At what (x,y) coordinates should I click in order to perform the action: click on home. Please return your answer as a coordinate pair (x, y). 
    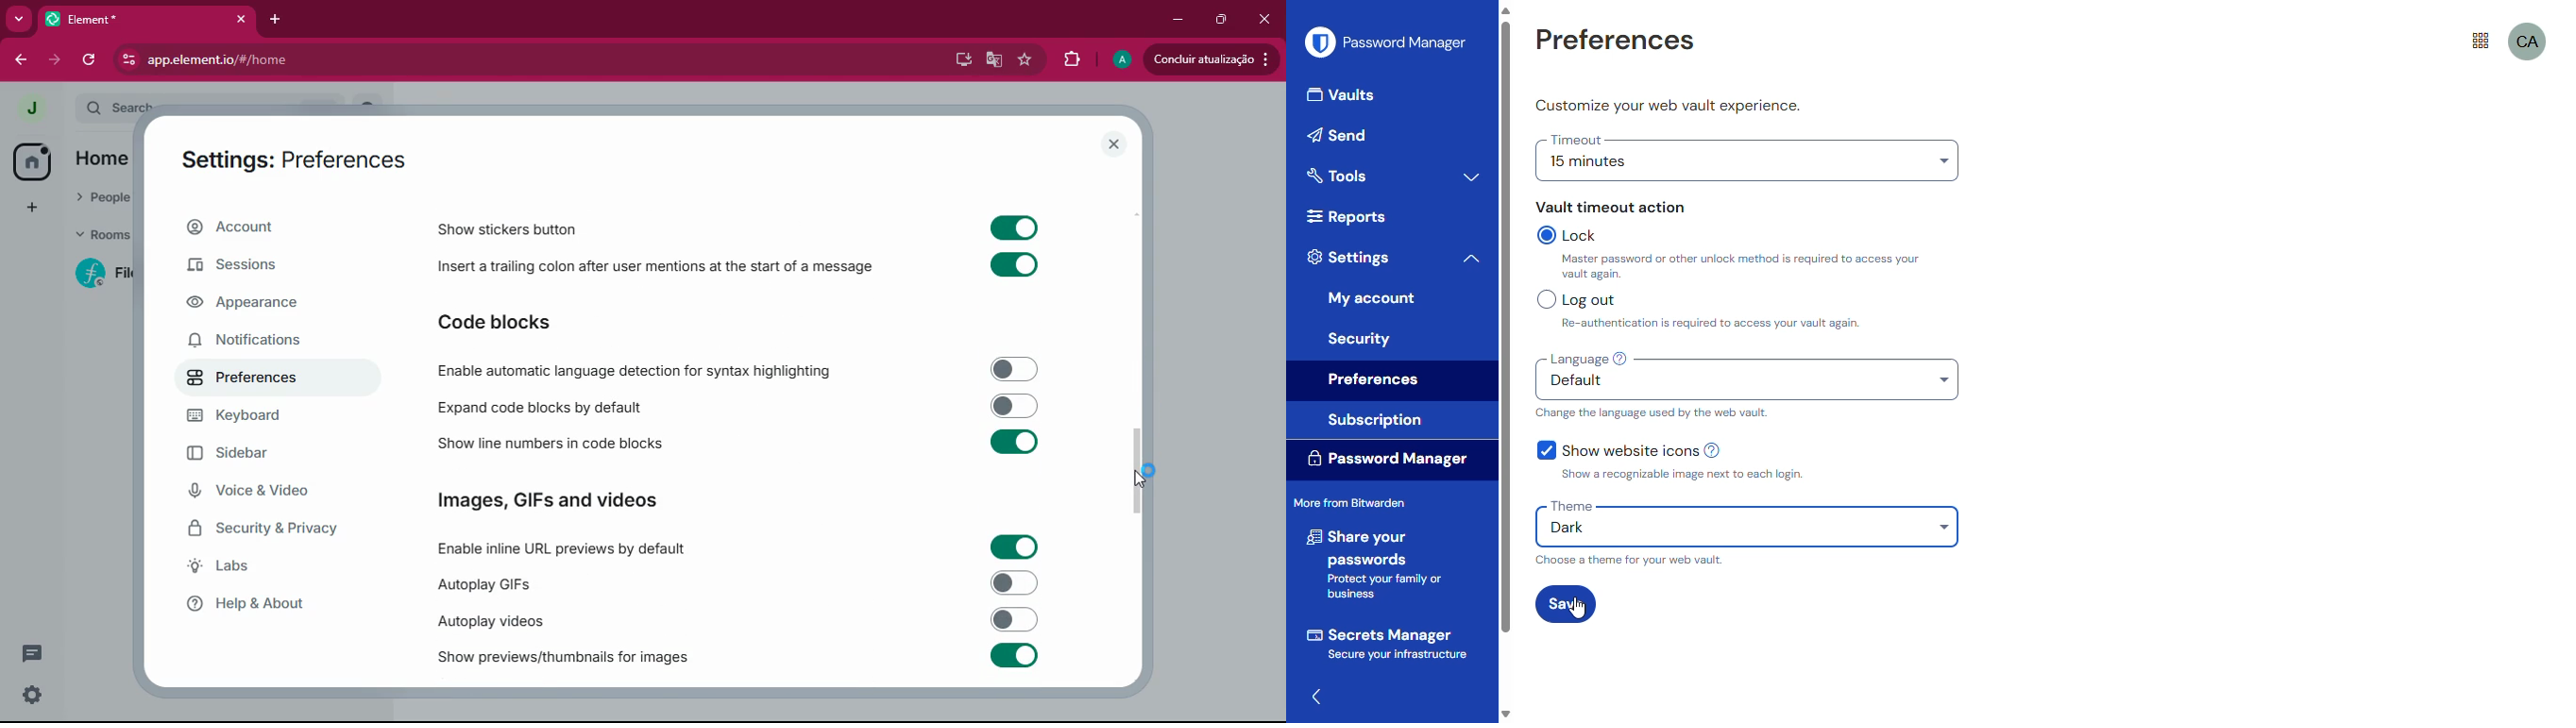
    Looking at the image, I should click on (31, 161).